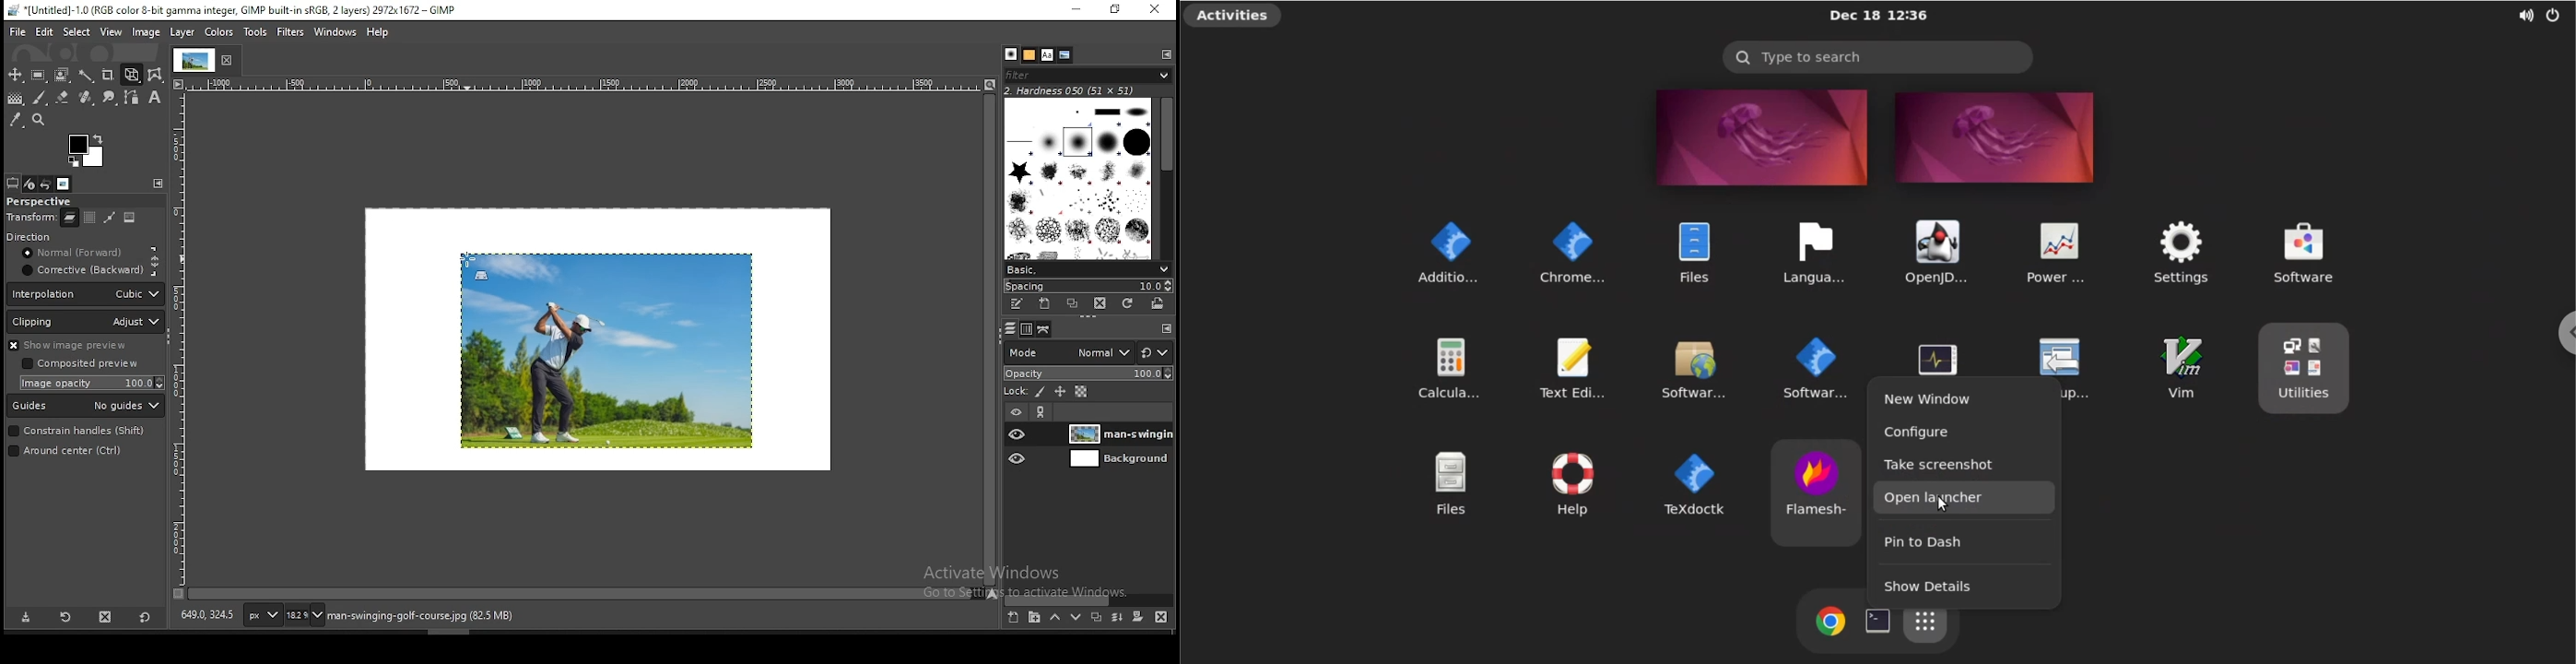 The image size is (2576, 672). I want to click on edit, so click(44, 31).